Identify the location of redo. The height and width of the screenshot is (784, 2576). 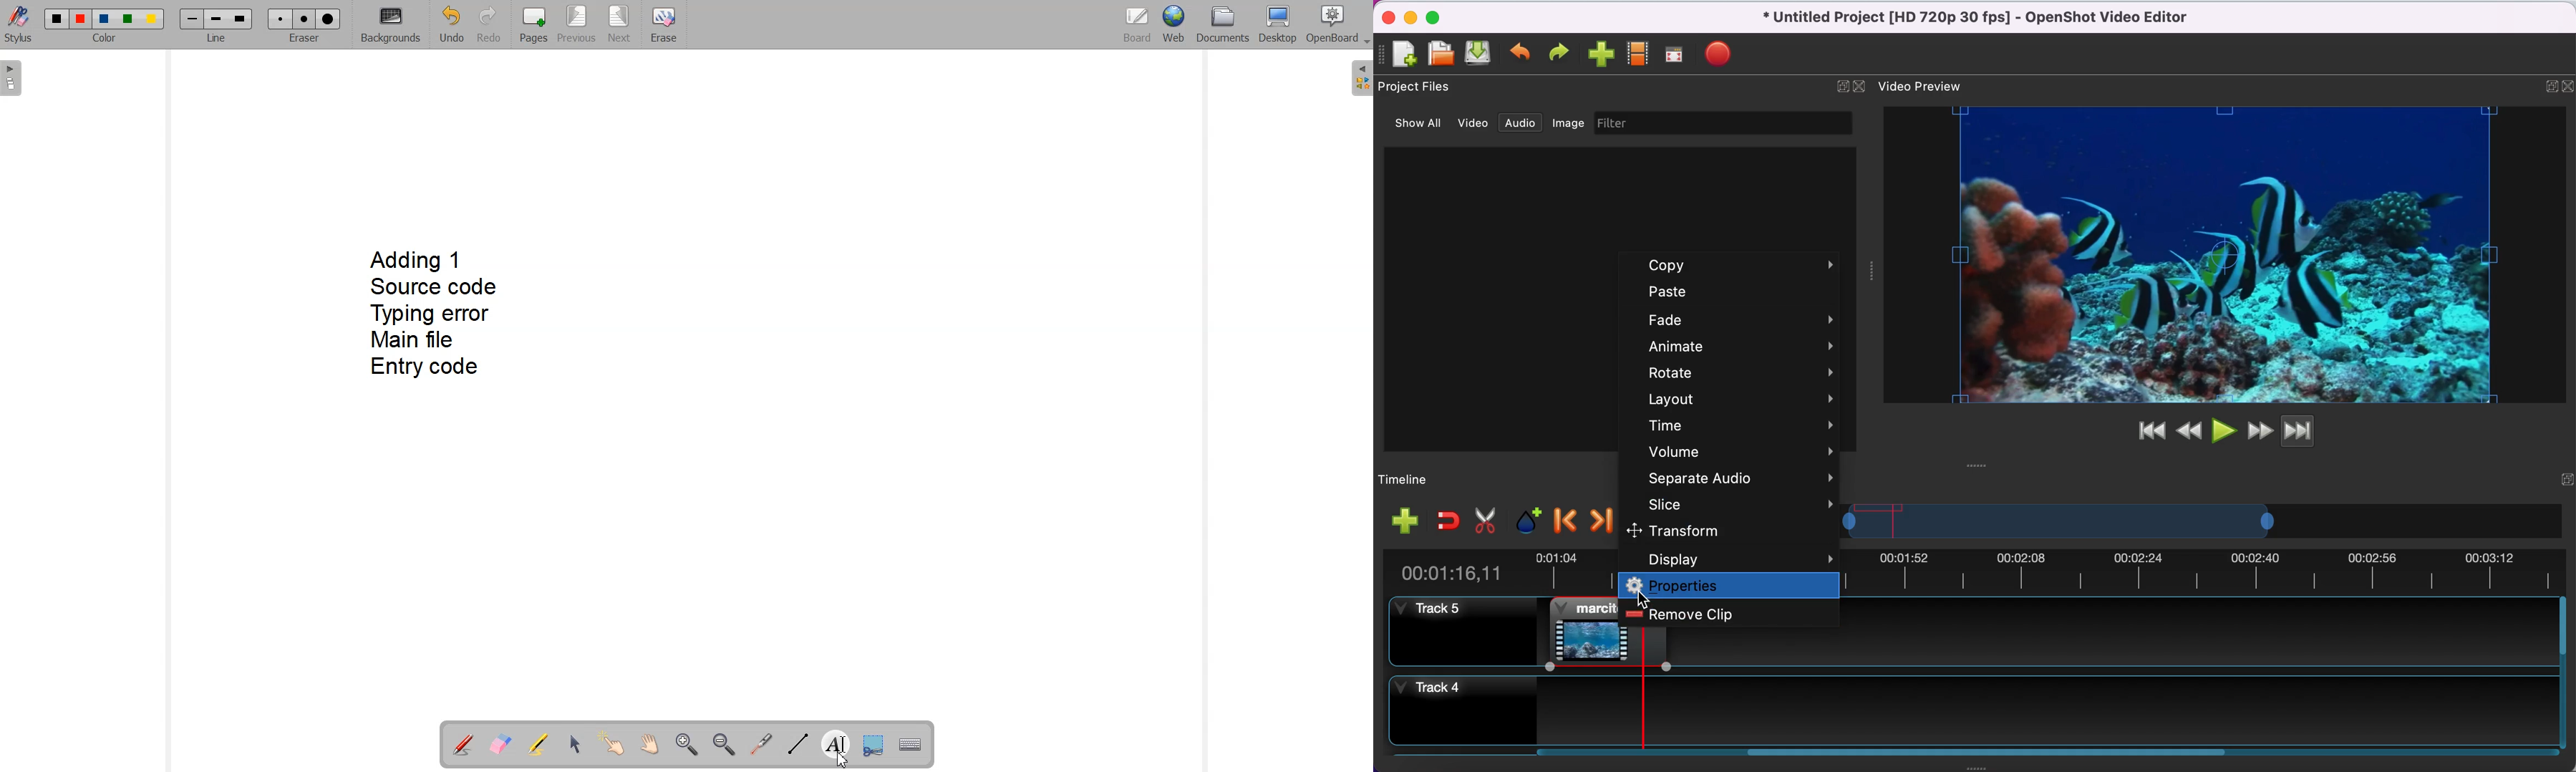
(1562, 53).